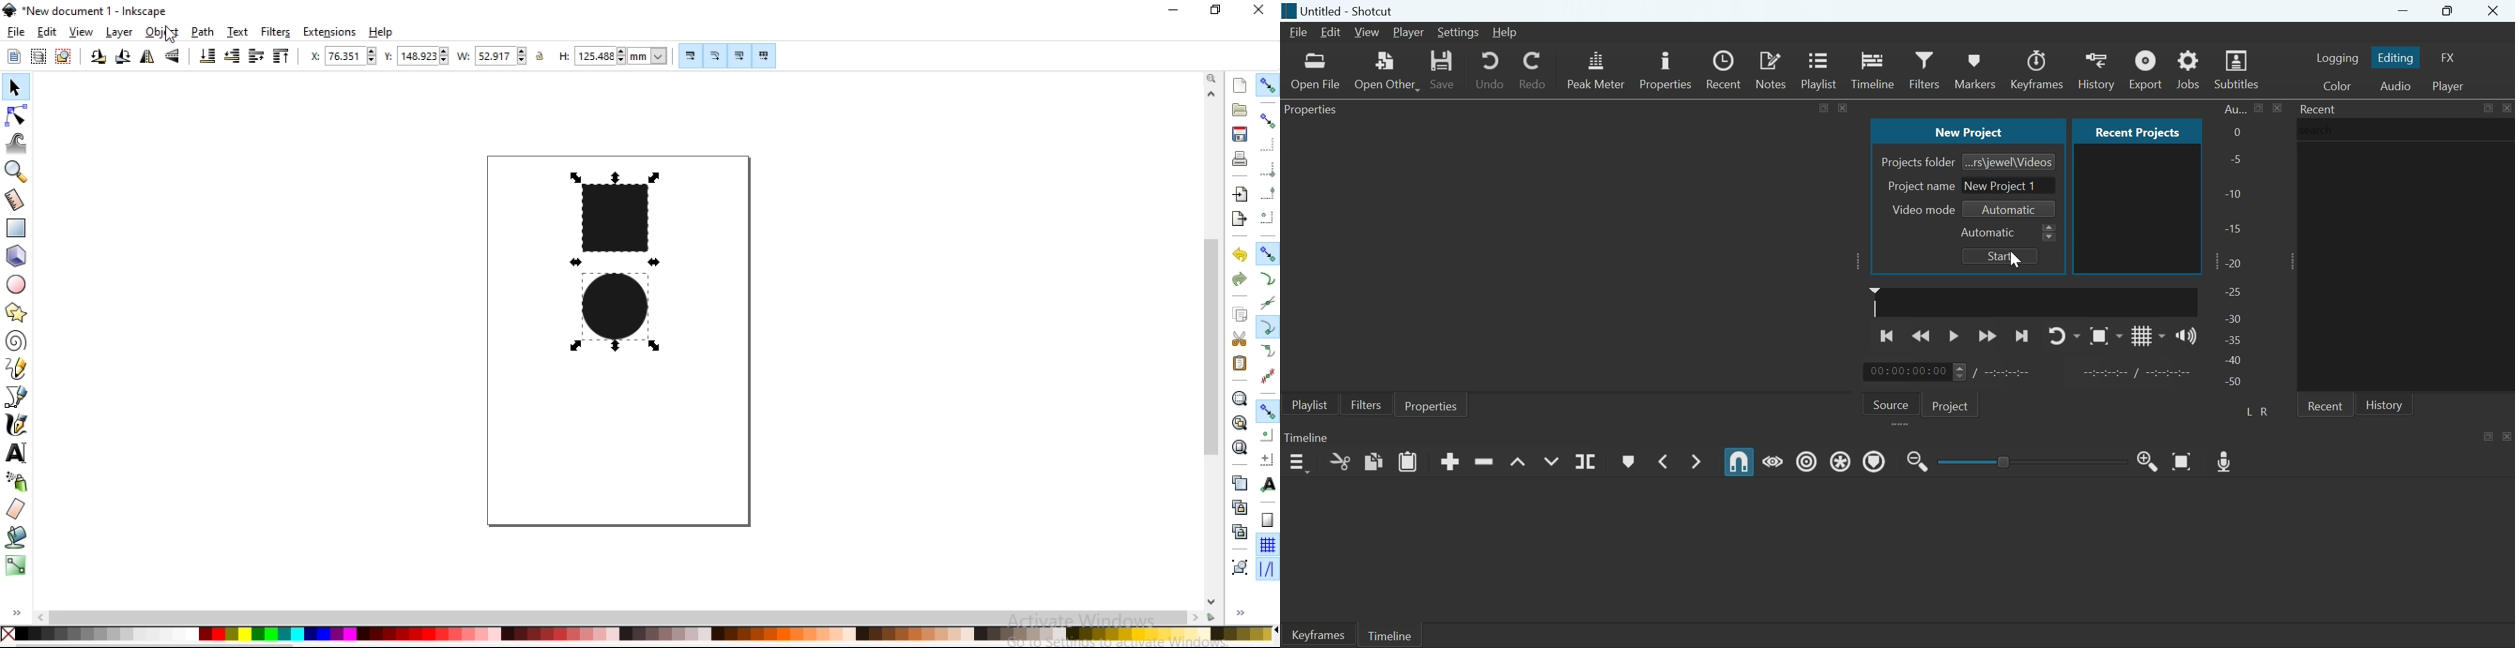  What do you see at coordinates (1267, 170) in the screenshot?
I see `snap bounding box corners` at bounding box center [1267, 170].